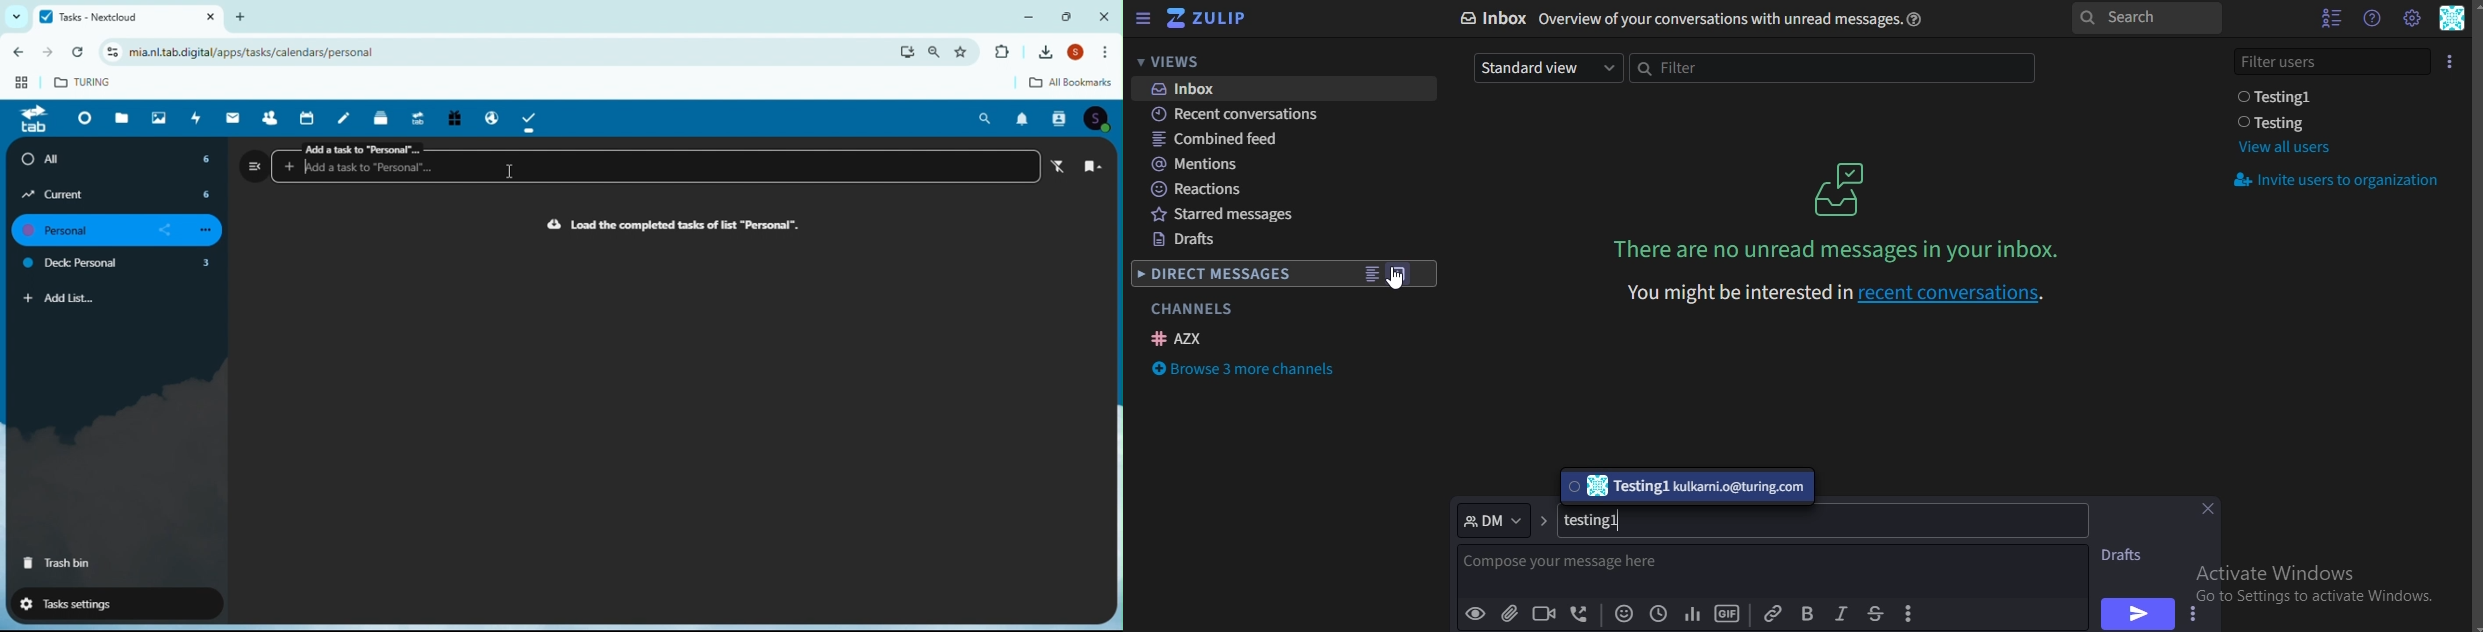 This screenshot has height=644, width=2492. Describe the element at coordinates (125, 117) in the screenshot. I see `Files` at that location.